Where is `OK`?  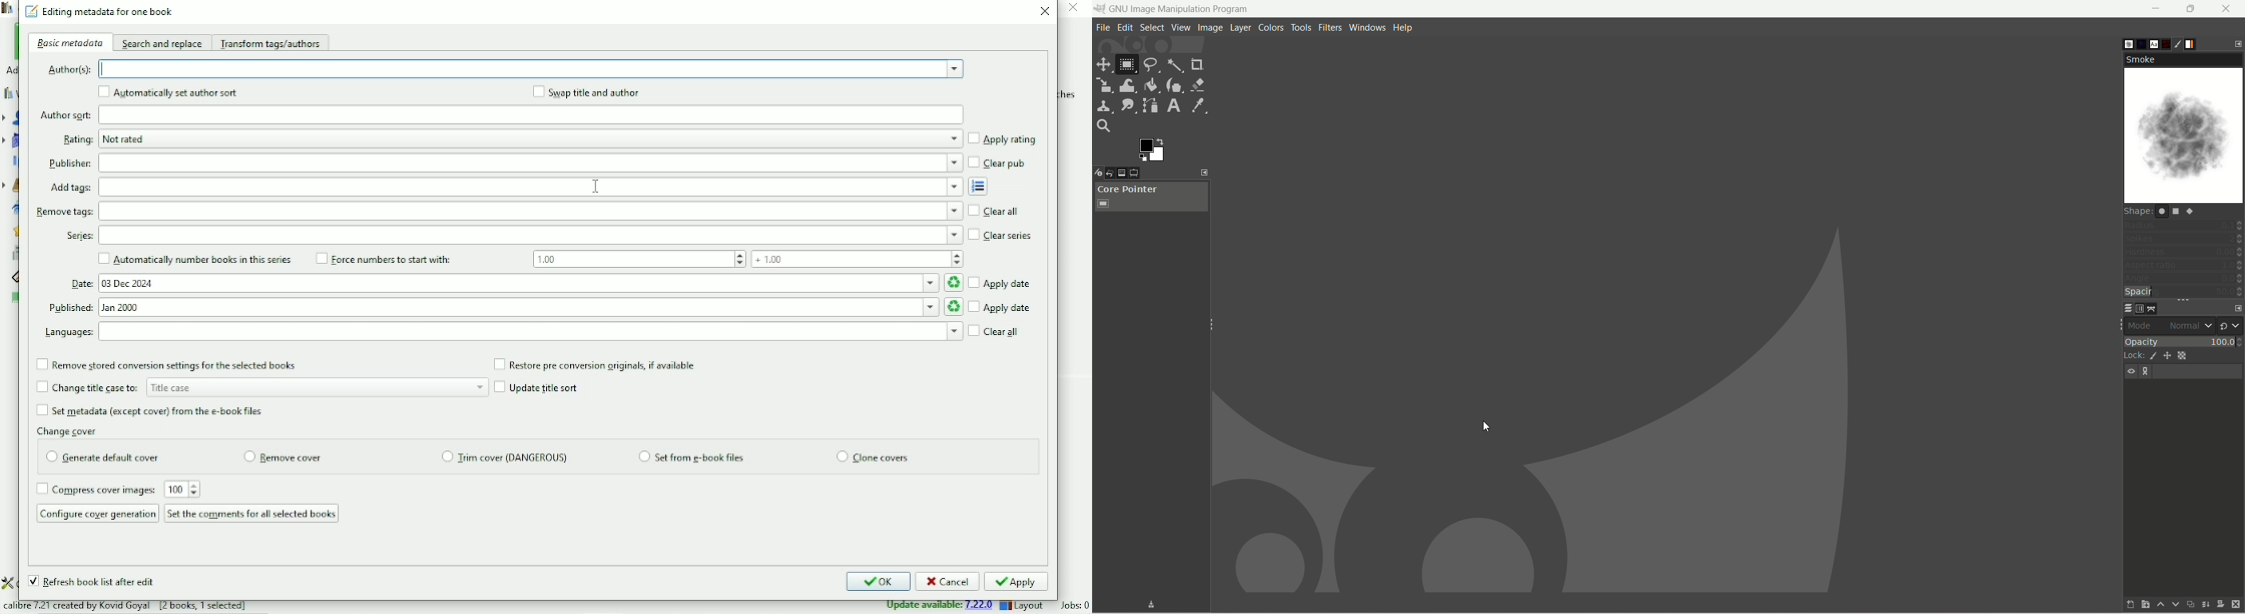
OK is located at coordinates (876, 583).